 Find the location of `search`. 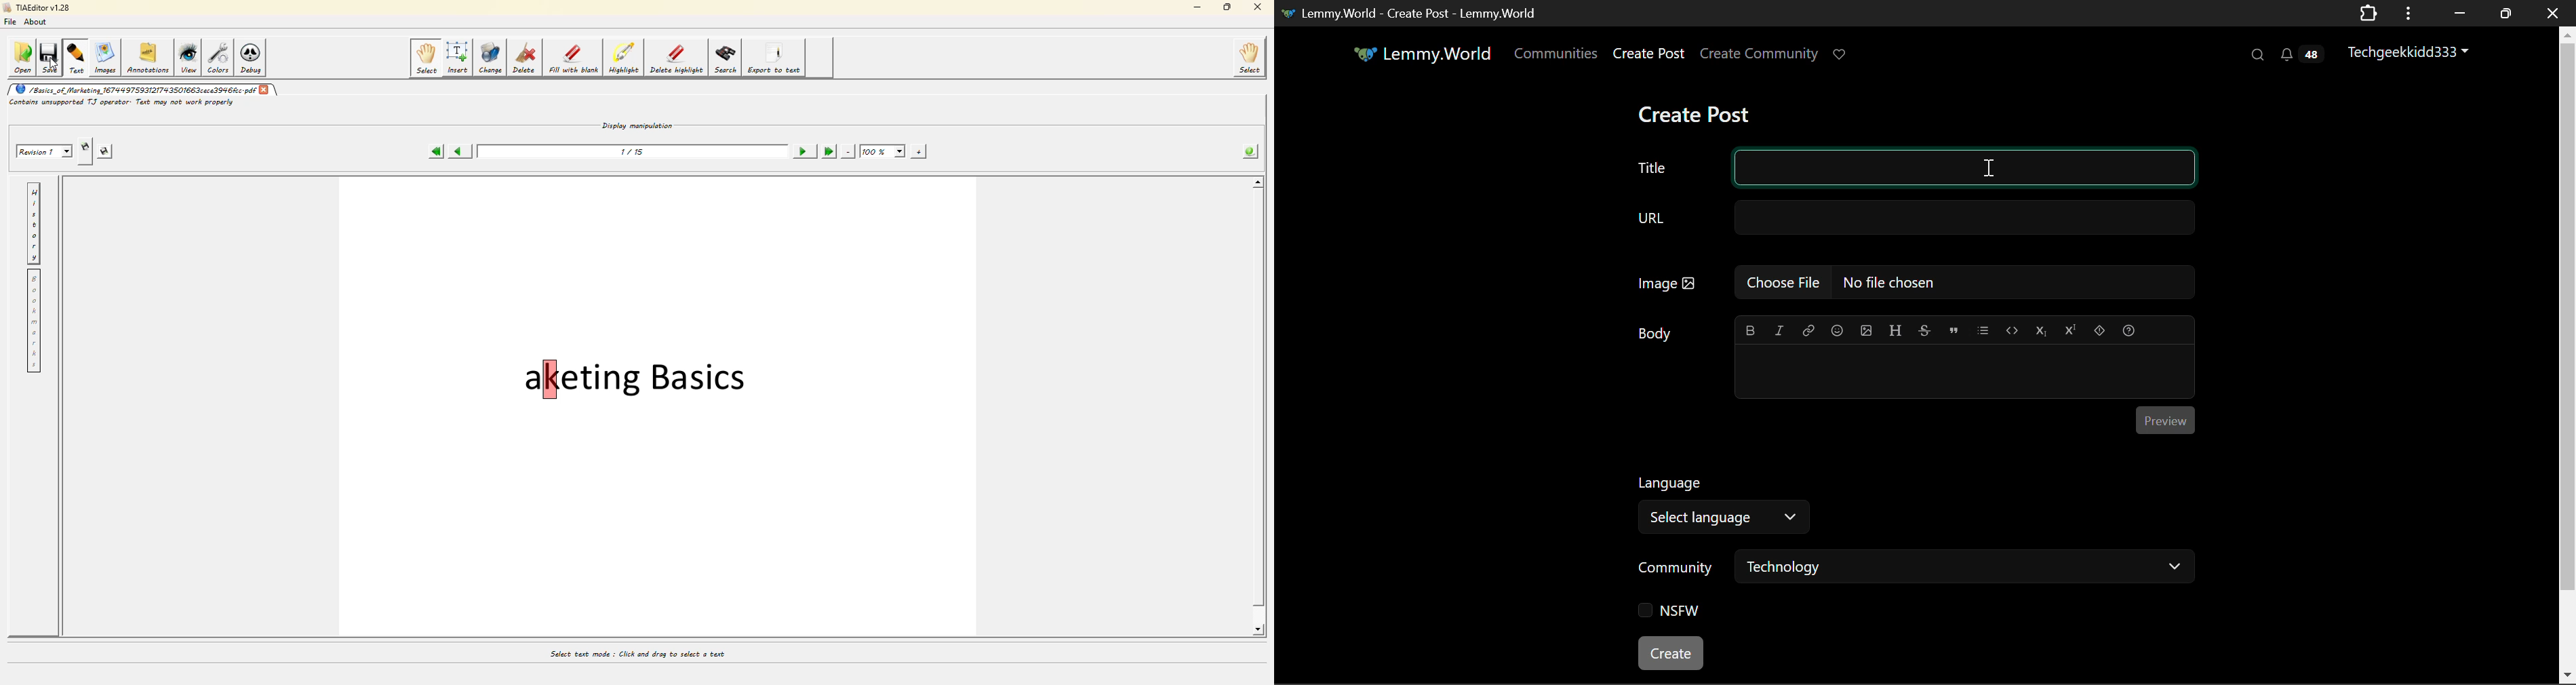

search is located at coordinates (725, 58).